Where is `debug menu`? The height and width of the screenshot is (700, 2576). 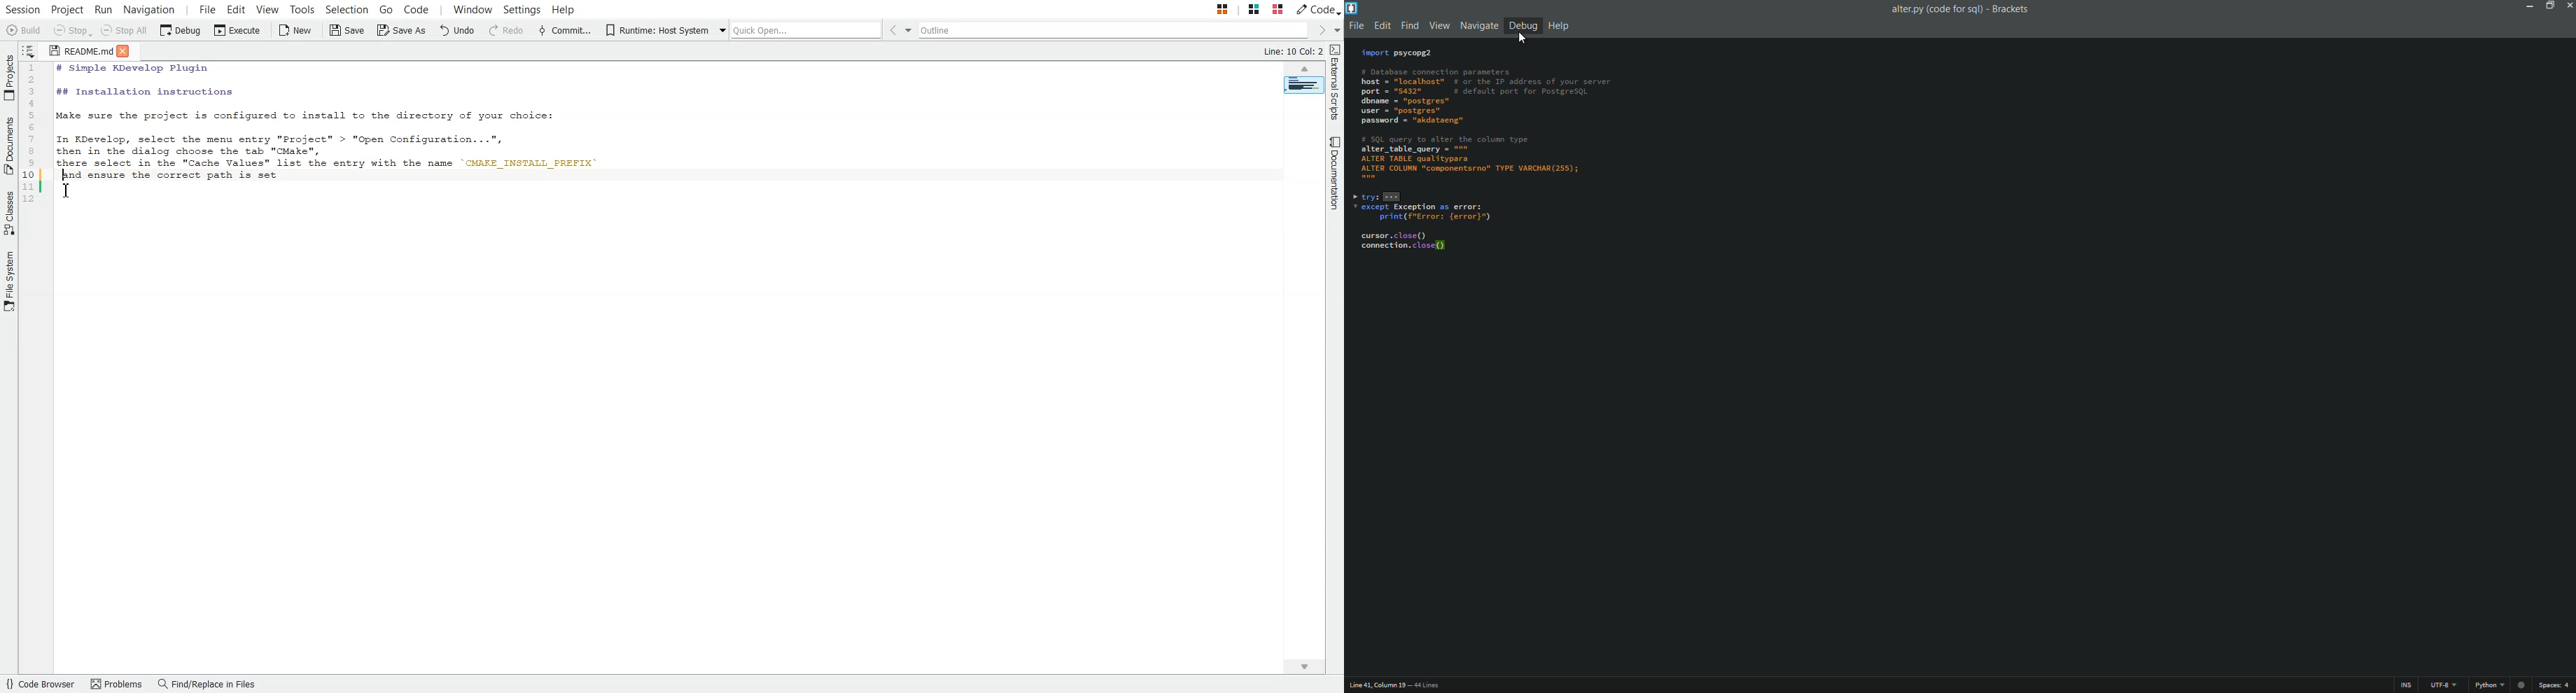 debug menu is located at coordinates (1520, 26).